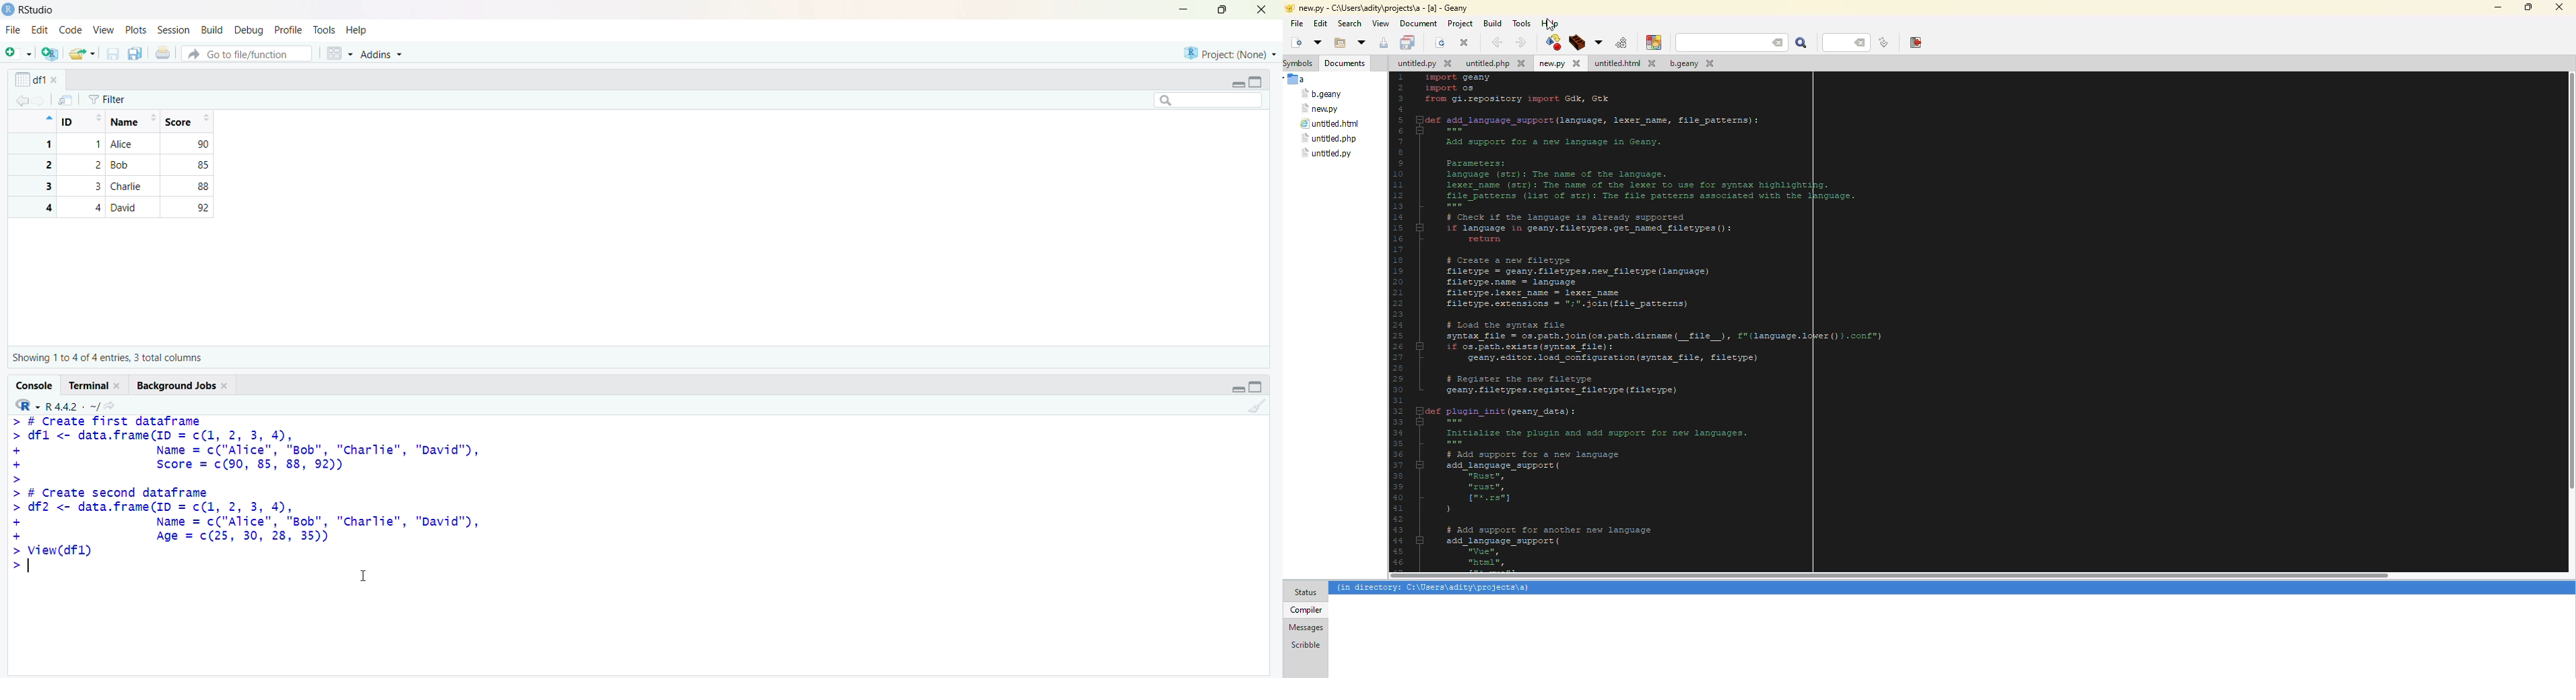  What do you see at coordinates (247, 53) in the screenshot?
I see `Go to file/function` at bounding box center [247, 53].